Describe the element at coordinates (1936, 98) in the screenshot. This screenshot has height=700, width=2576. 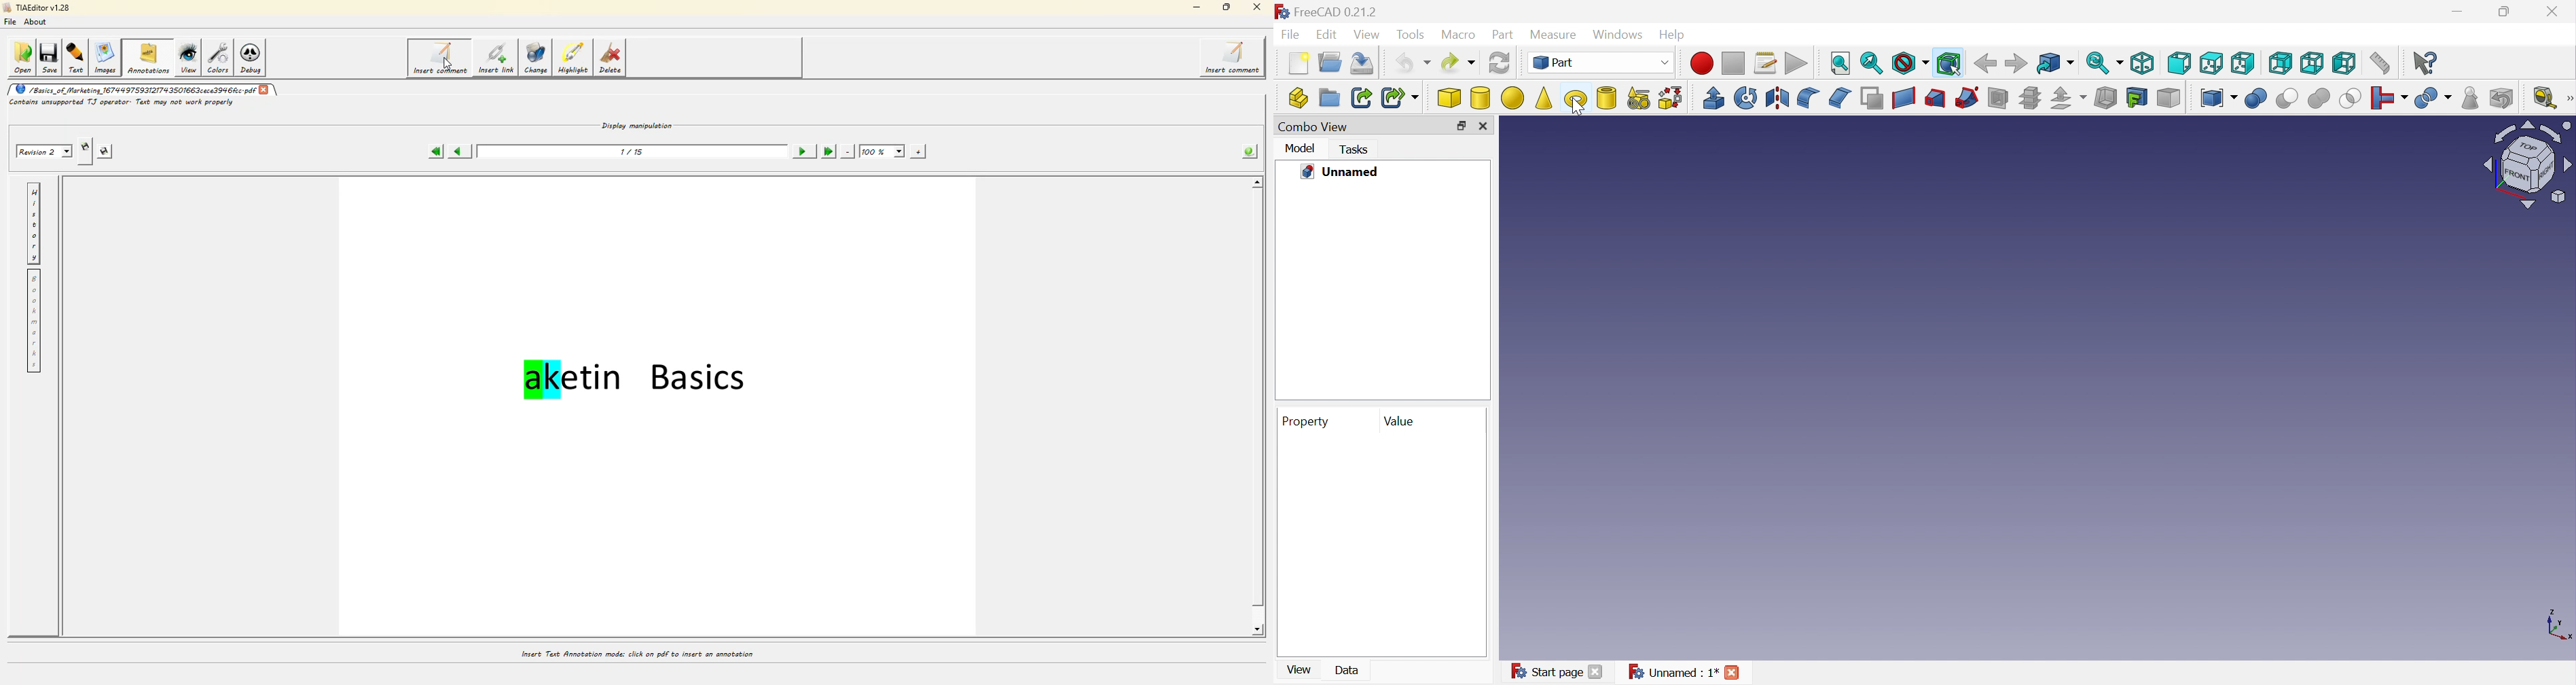
I see `Loft` at that location.